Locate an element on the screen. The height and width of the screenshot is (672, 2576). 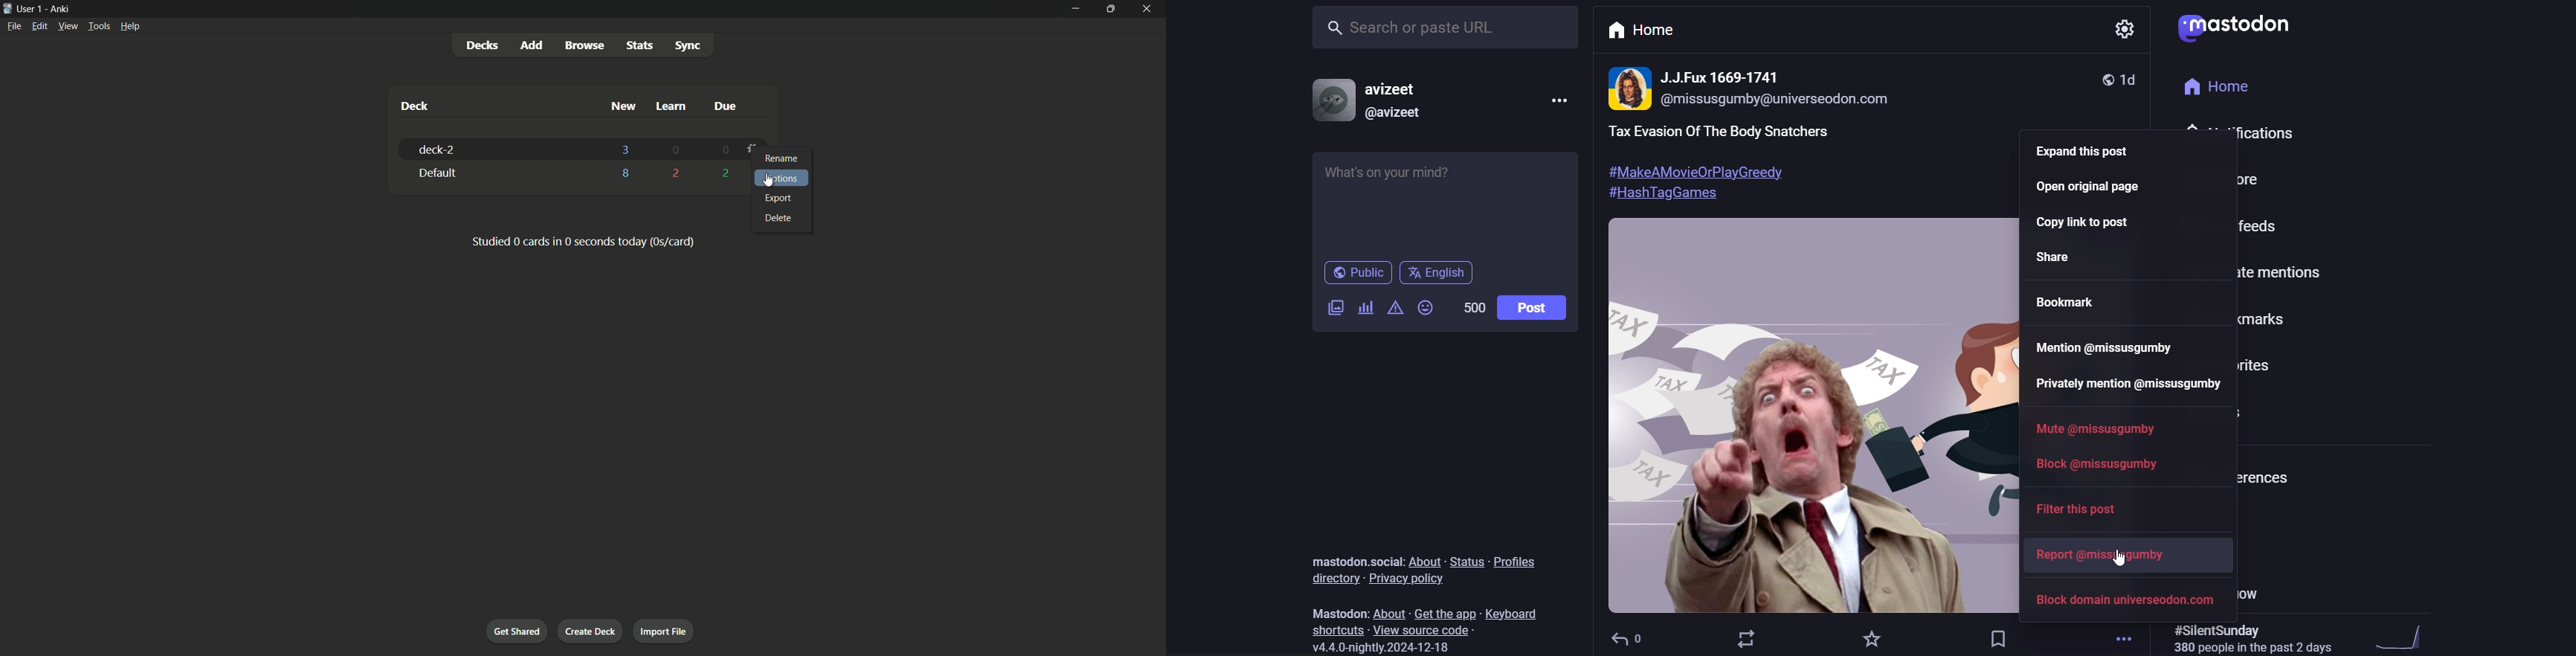
logo is located at coordinates (2232, 28).